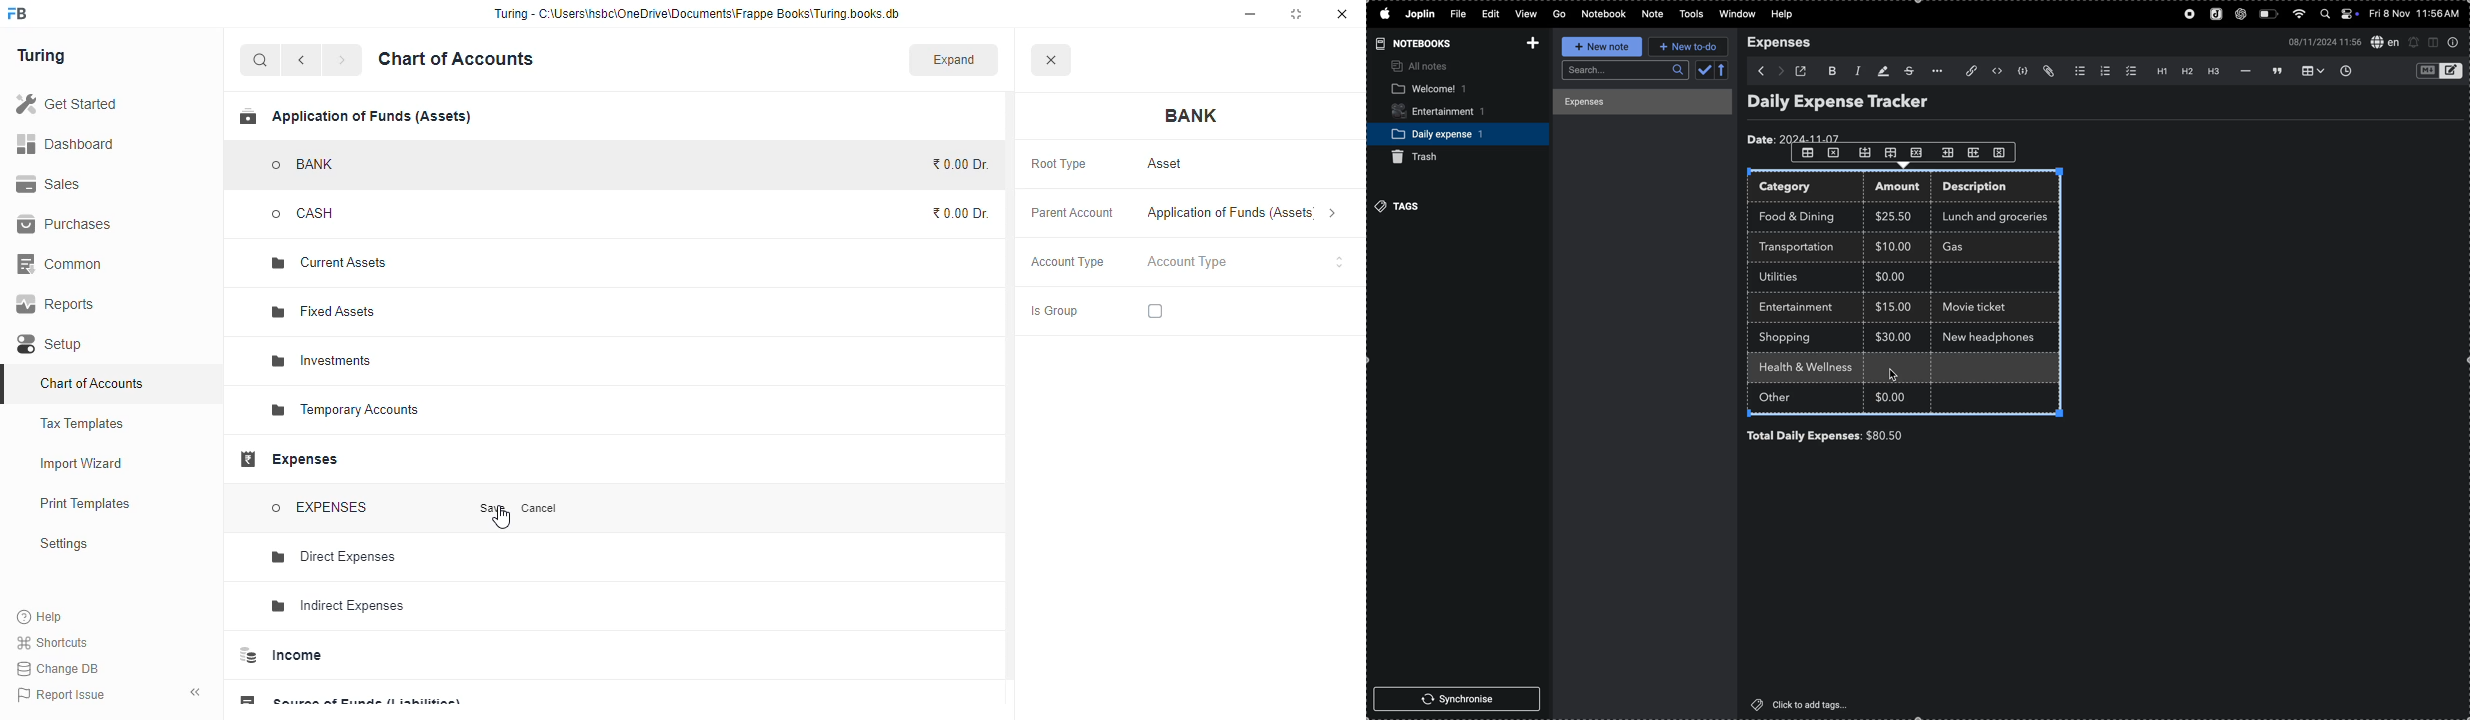 This screenshot has width=2492, height=728. Describe the element at coordinates (1688, 14) in the screenshot. I see `tools` at that location.